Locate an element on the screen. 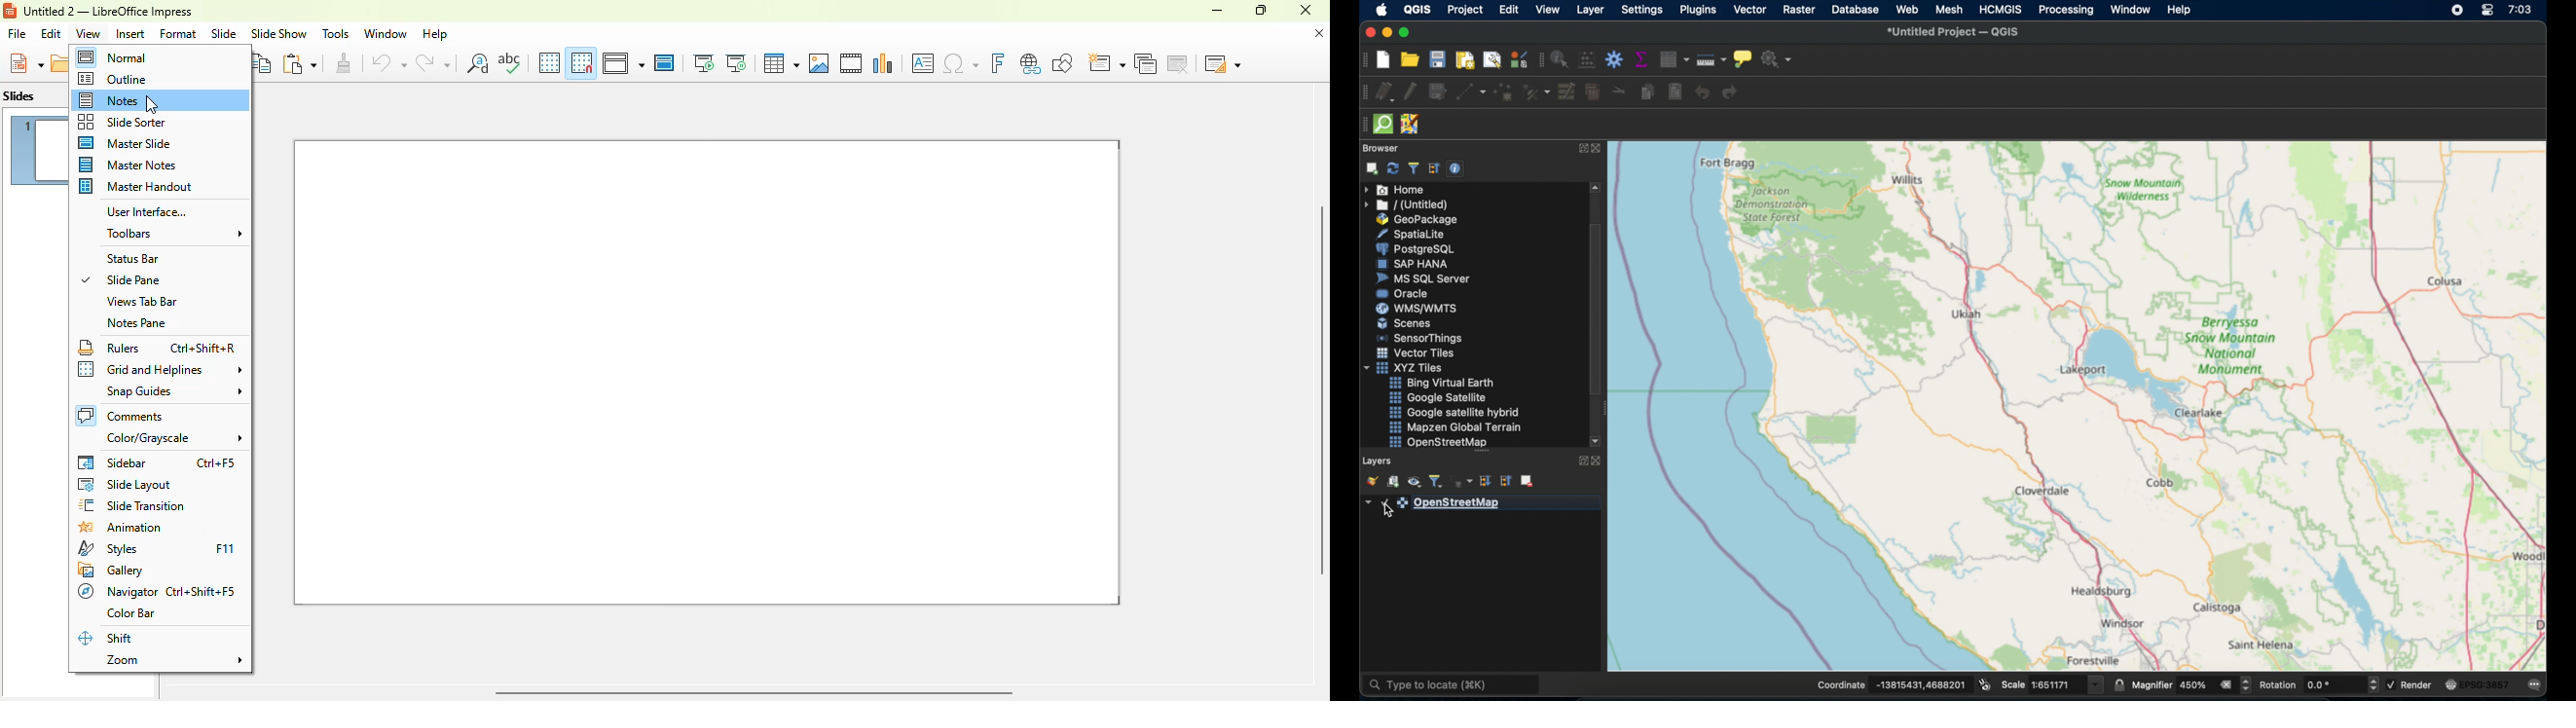  wms/wmts is located at coordinates (1414, 308).